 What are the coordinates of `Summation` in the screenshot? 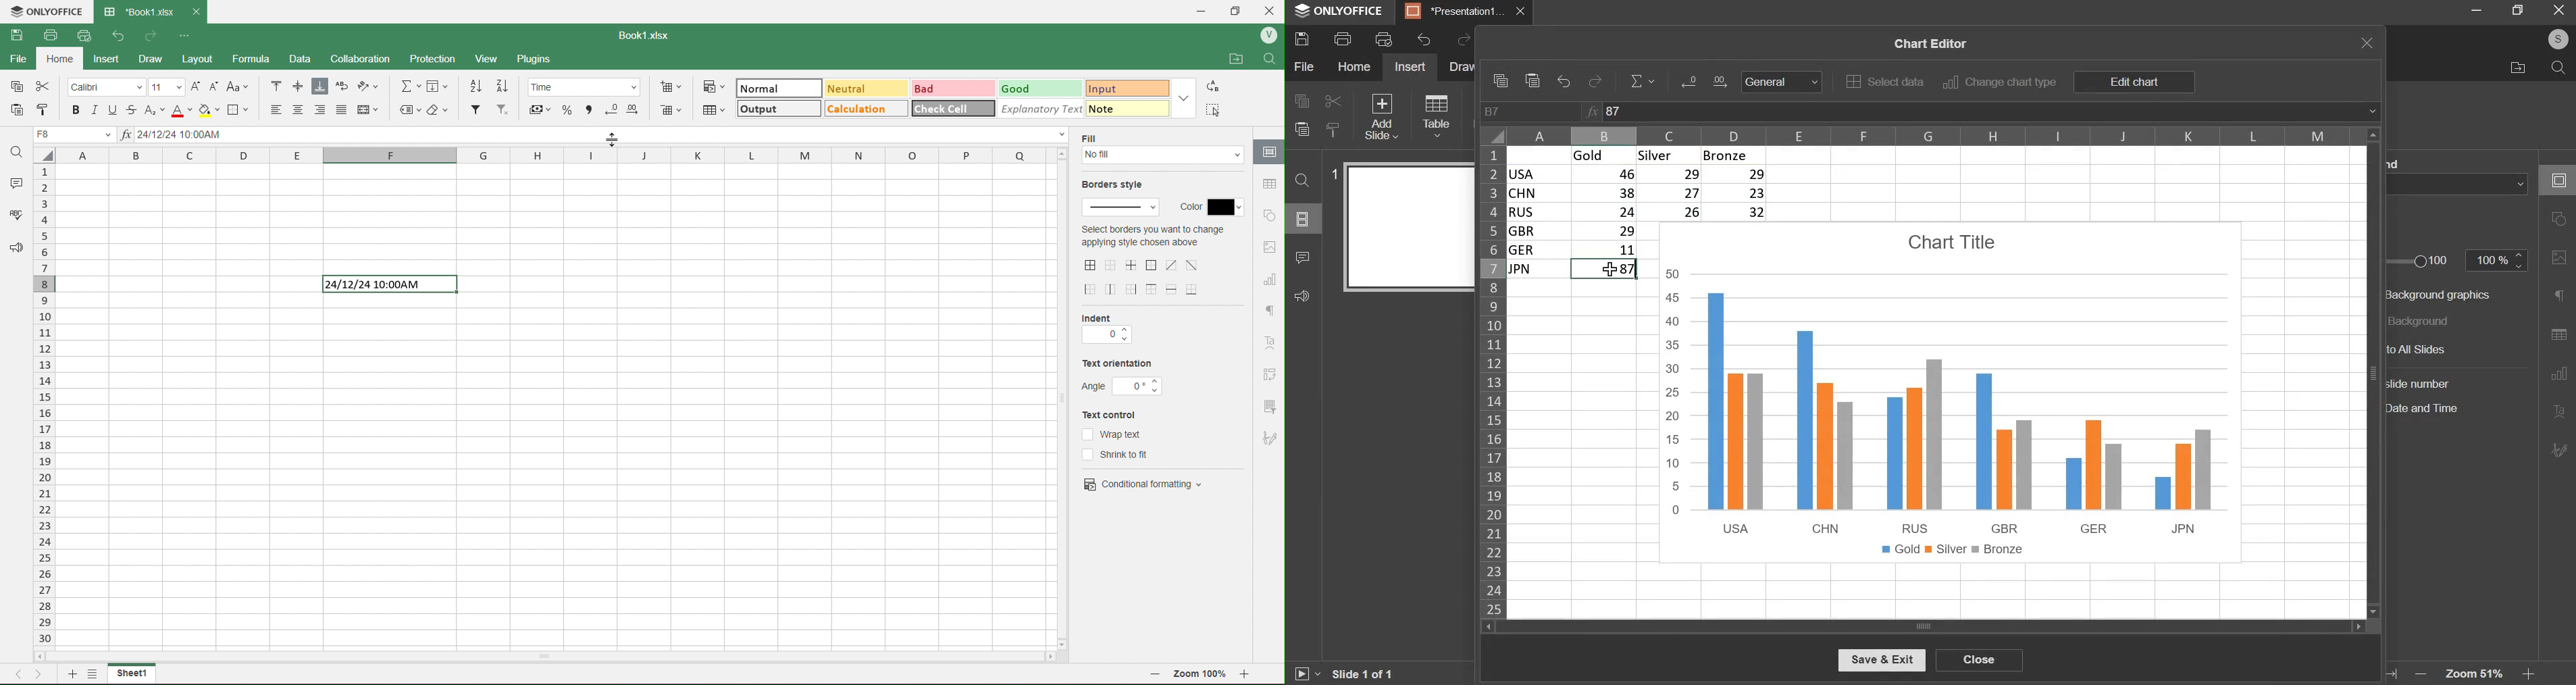 It's located at (411, 86).